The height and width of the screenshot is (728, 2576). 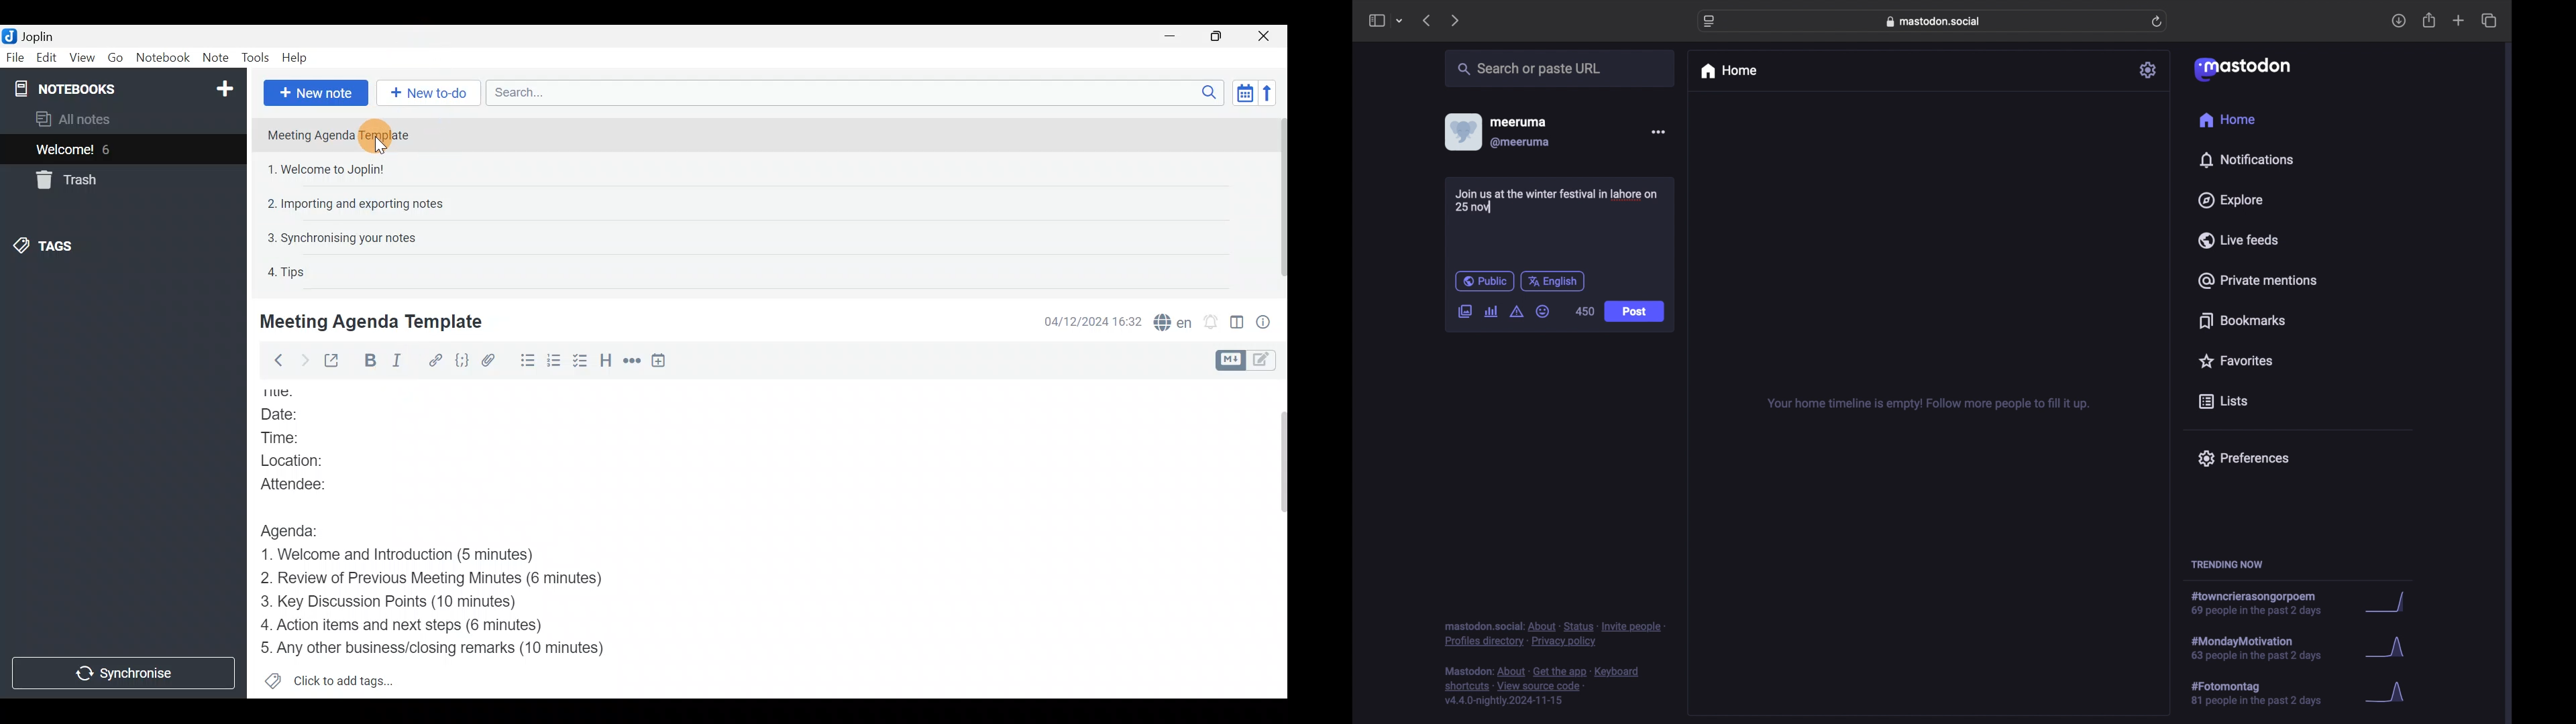 What do you see at coordinates (1269, 93) in the screenshot?
I see `Reverse sort order` at bounding box center [1269, 93].